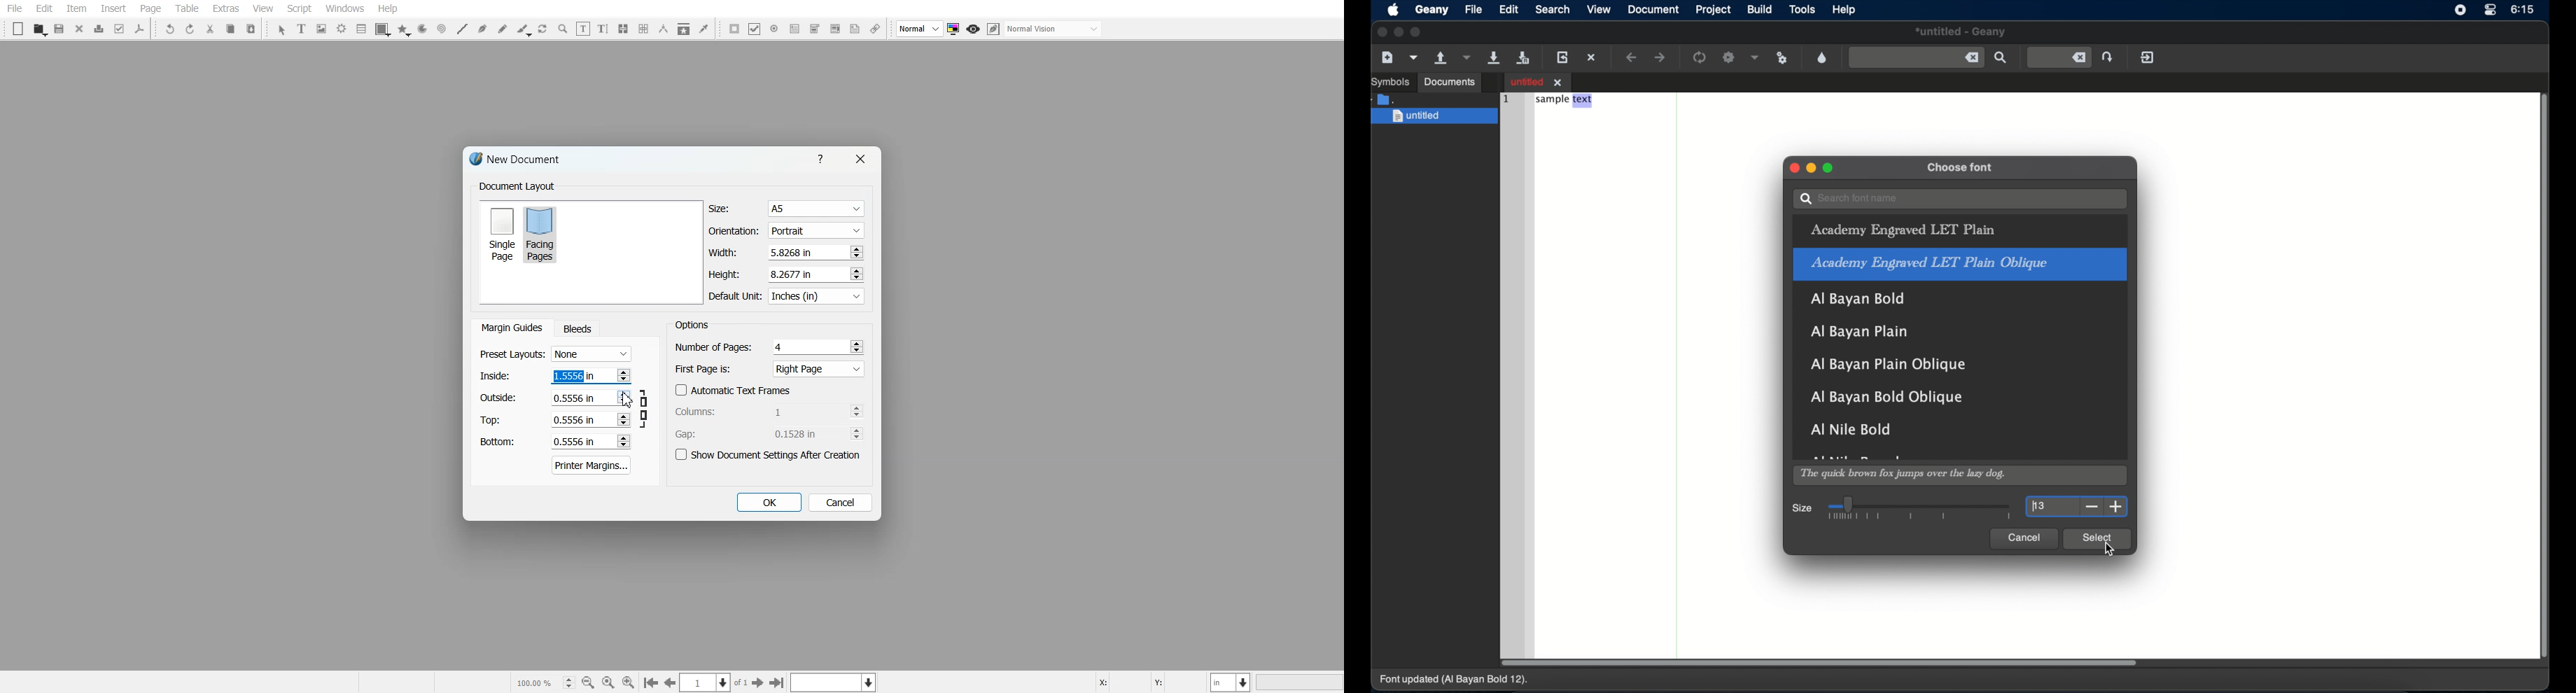 This screenshot has width=2576, height=700. I want to click on Table, so click(186, 8).